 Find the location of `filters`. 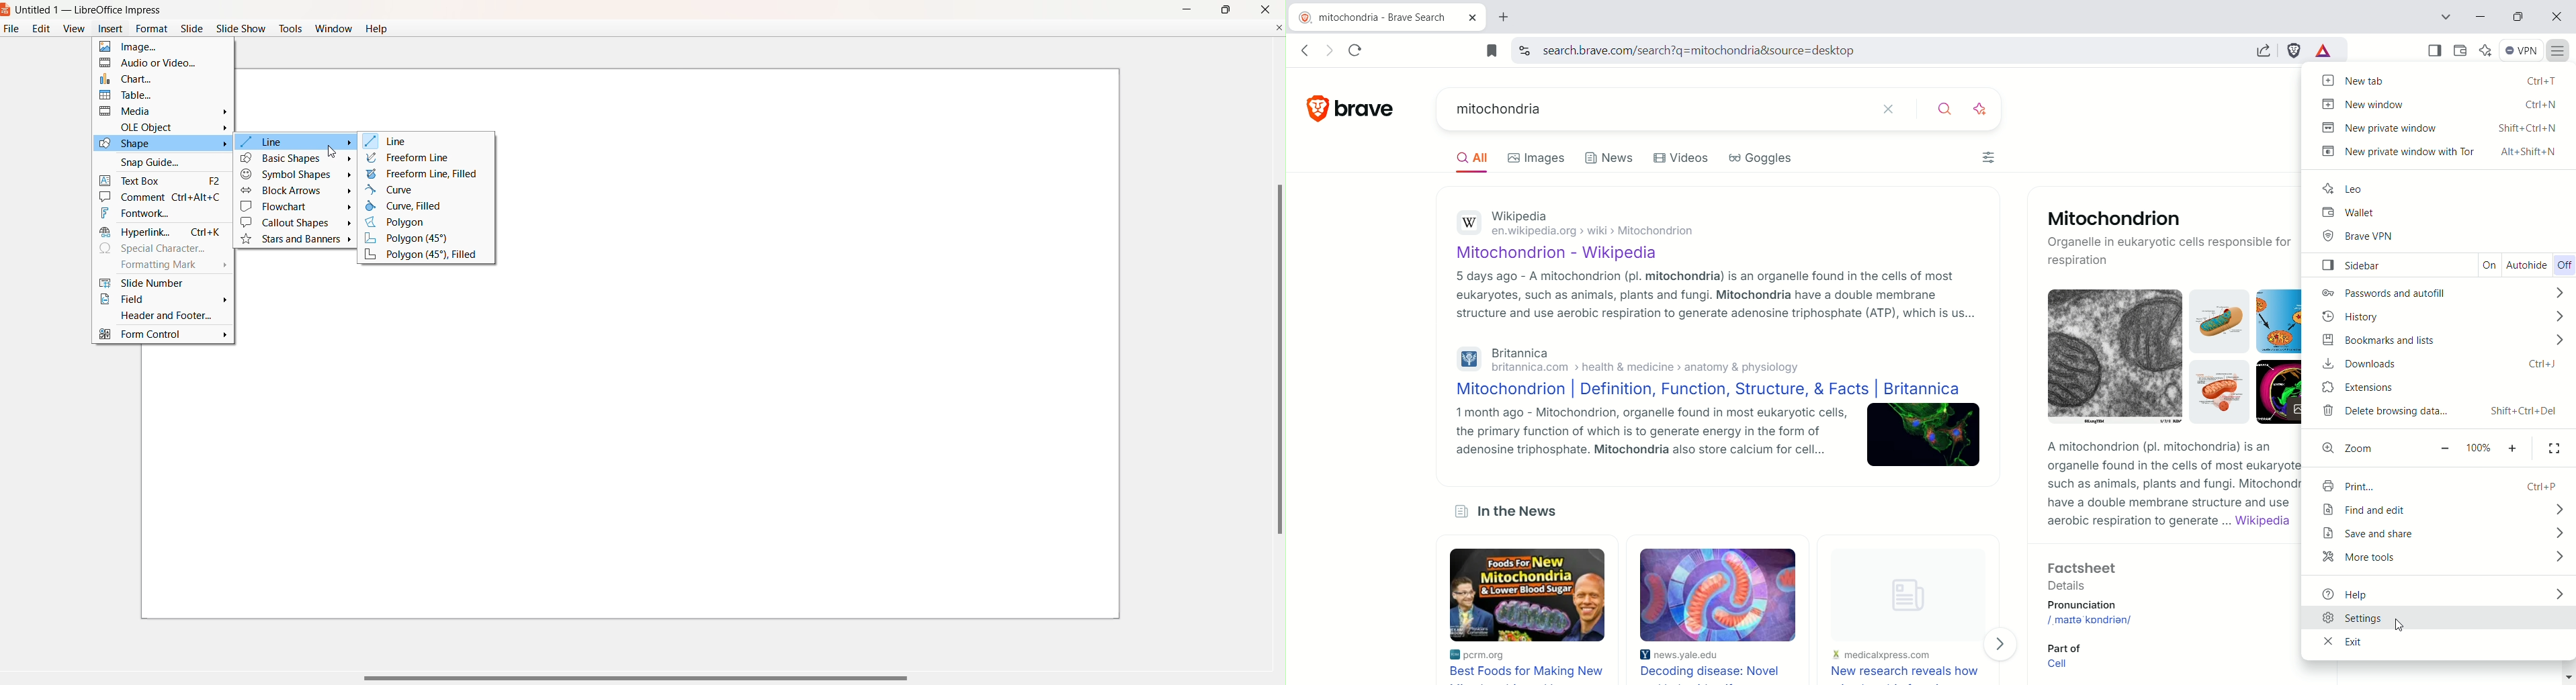

filters is located at coordinates (1981, 160).